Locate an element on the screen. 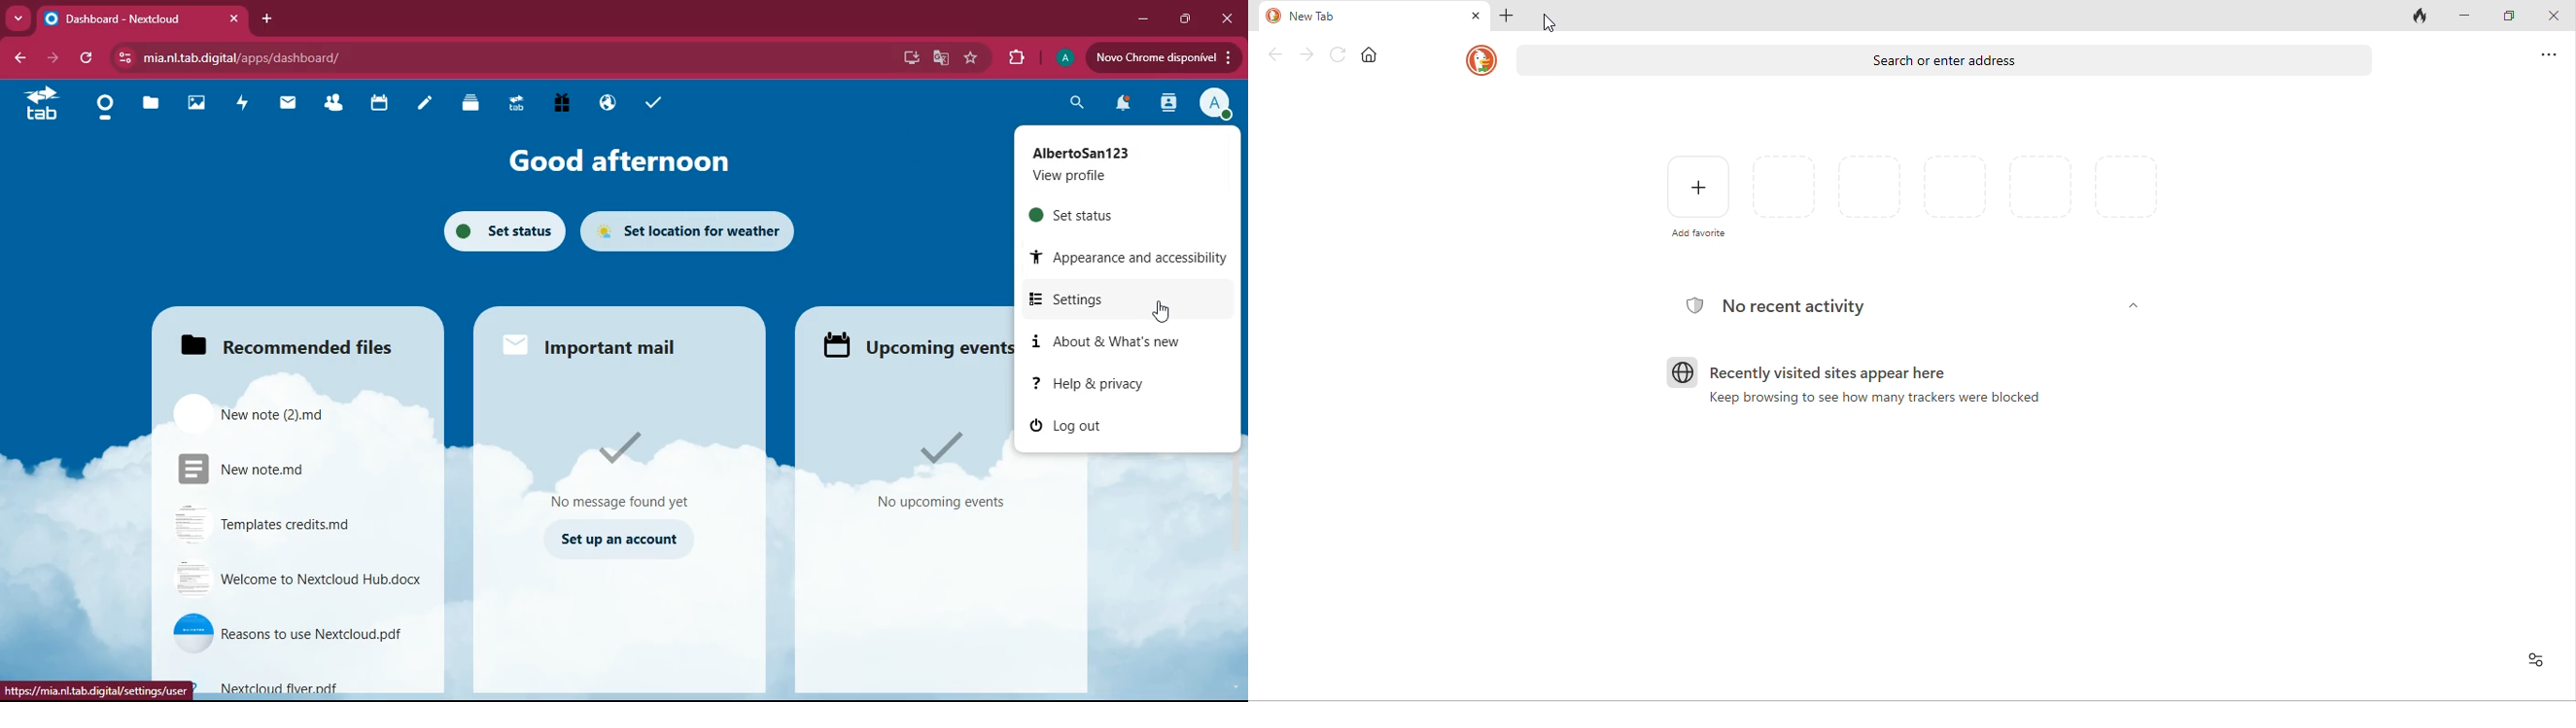 The height and width of the screenshot is (728, 2576). maximize is located at coordinates (1187, 19).